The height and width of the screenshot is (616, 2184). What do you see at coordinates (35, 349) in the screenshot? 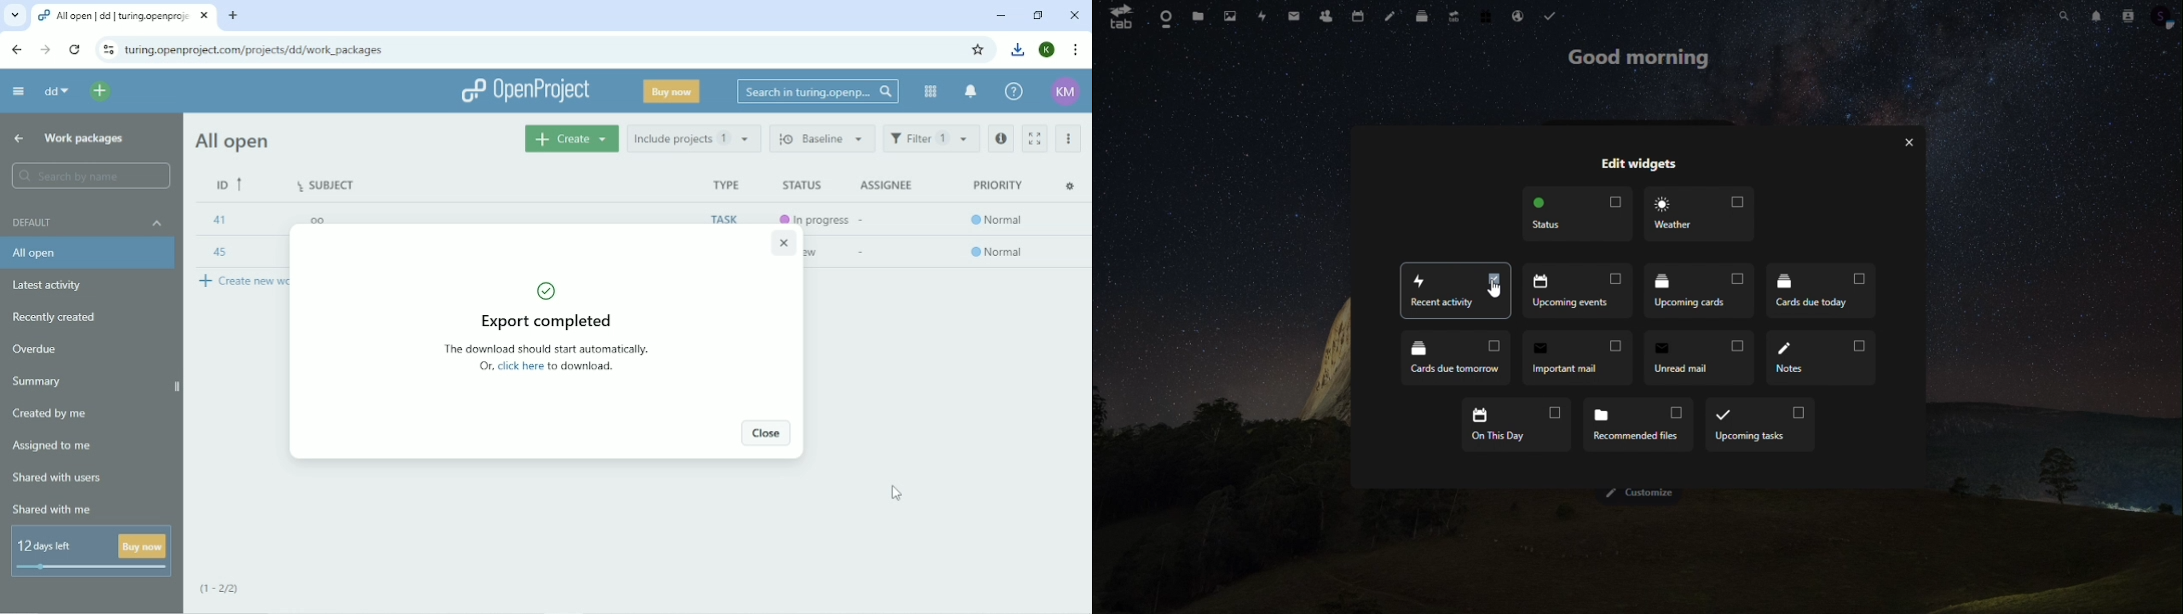
I see `Overdue` at bounding box center [35, 349].